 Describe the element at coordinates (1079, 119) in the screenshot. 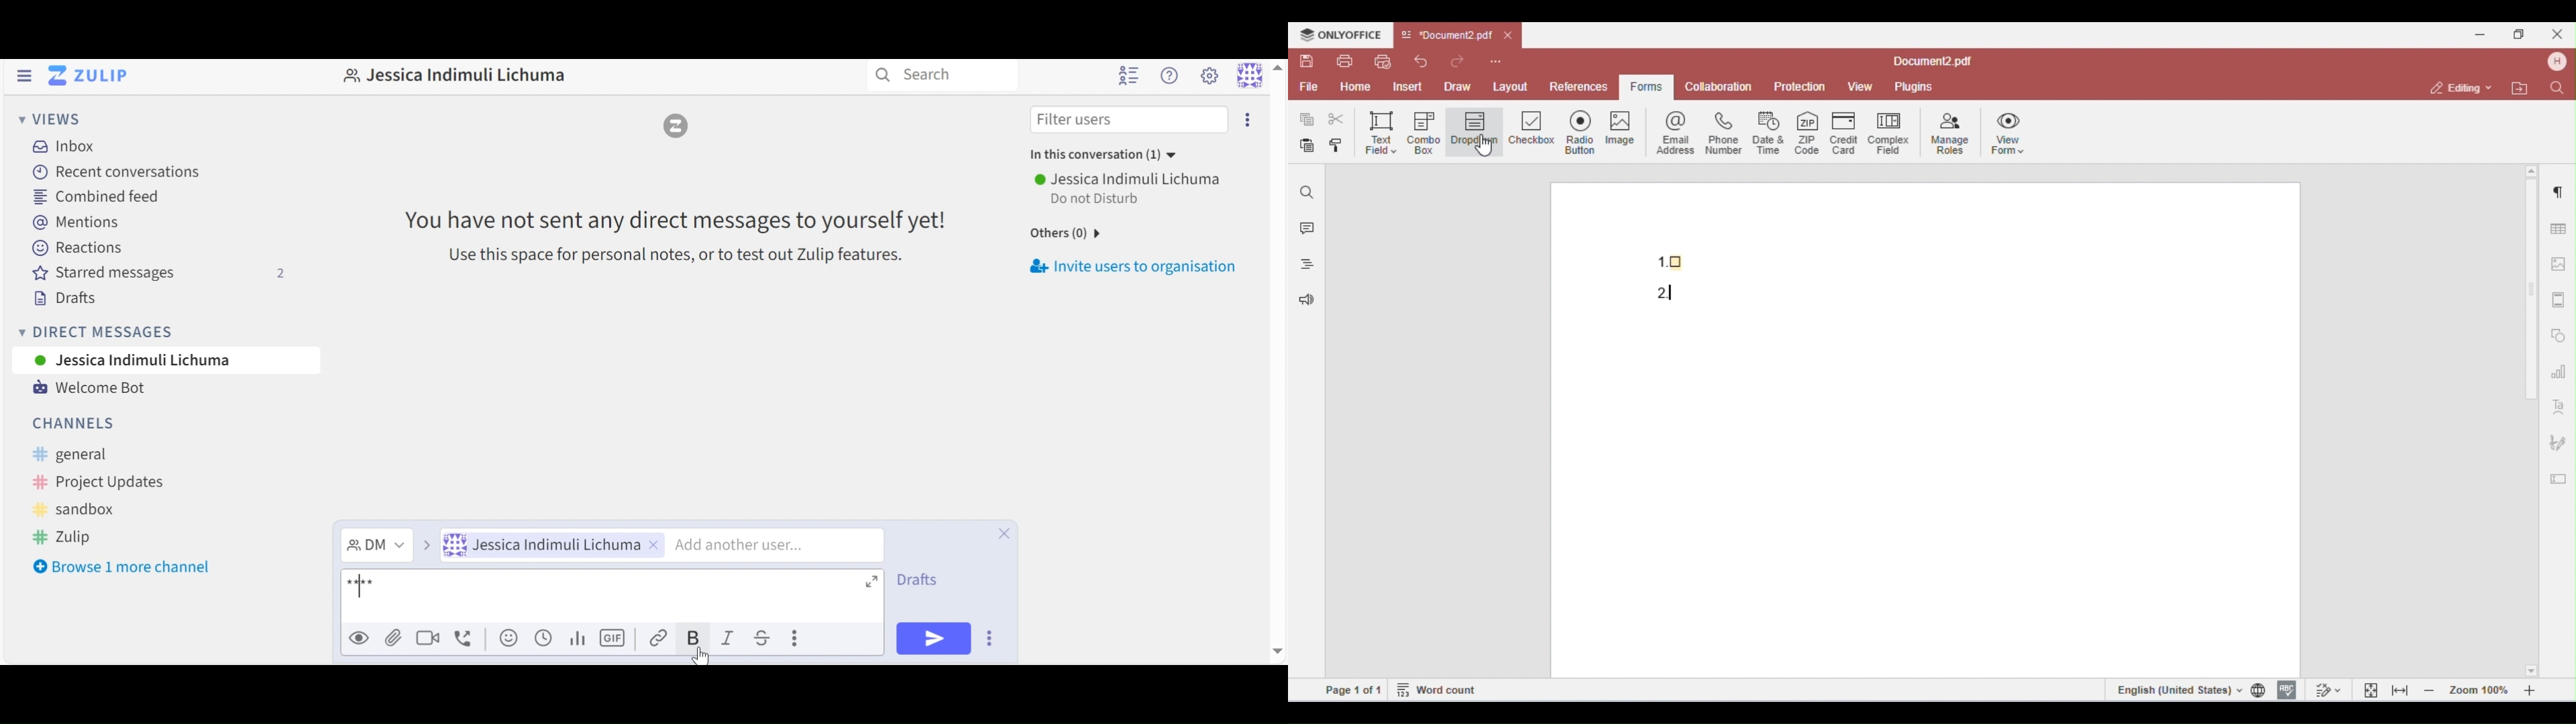

I see `filter users` at that location.